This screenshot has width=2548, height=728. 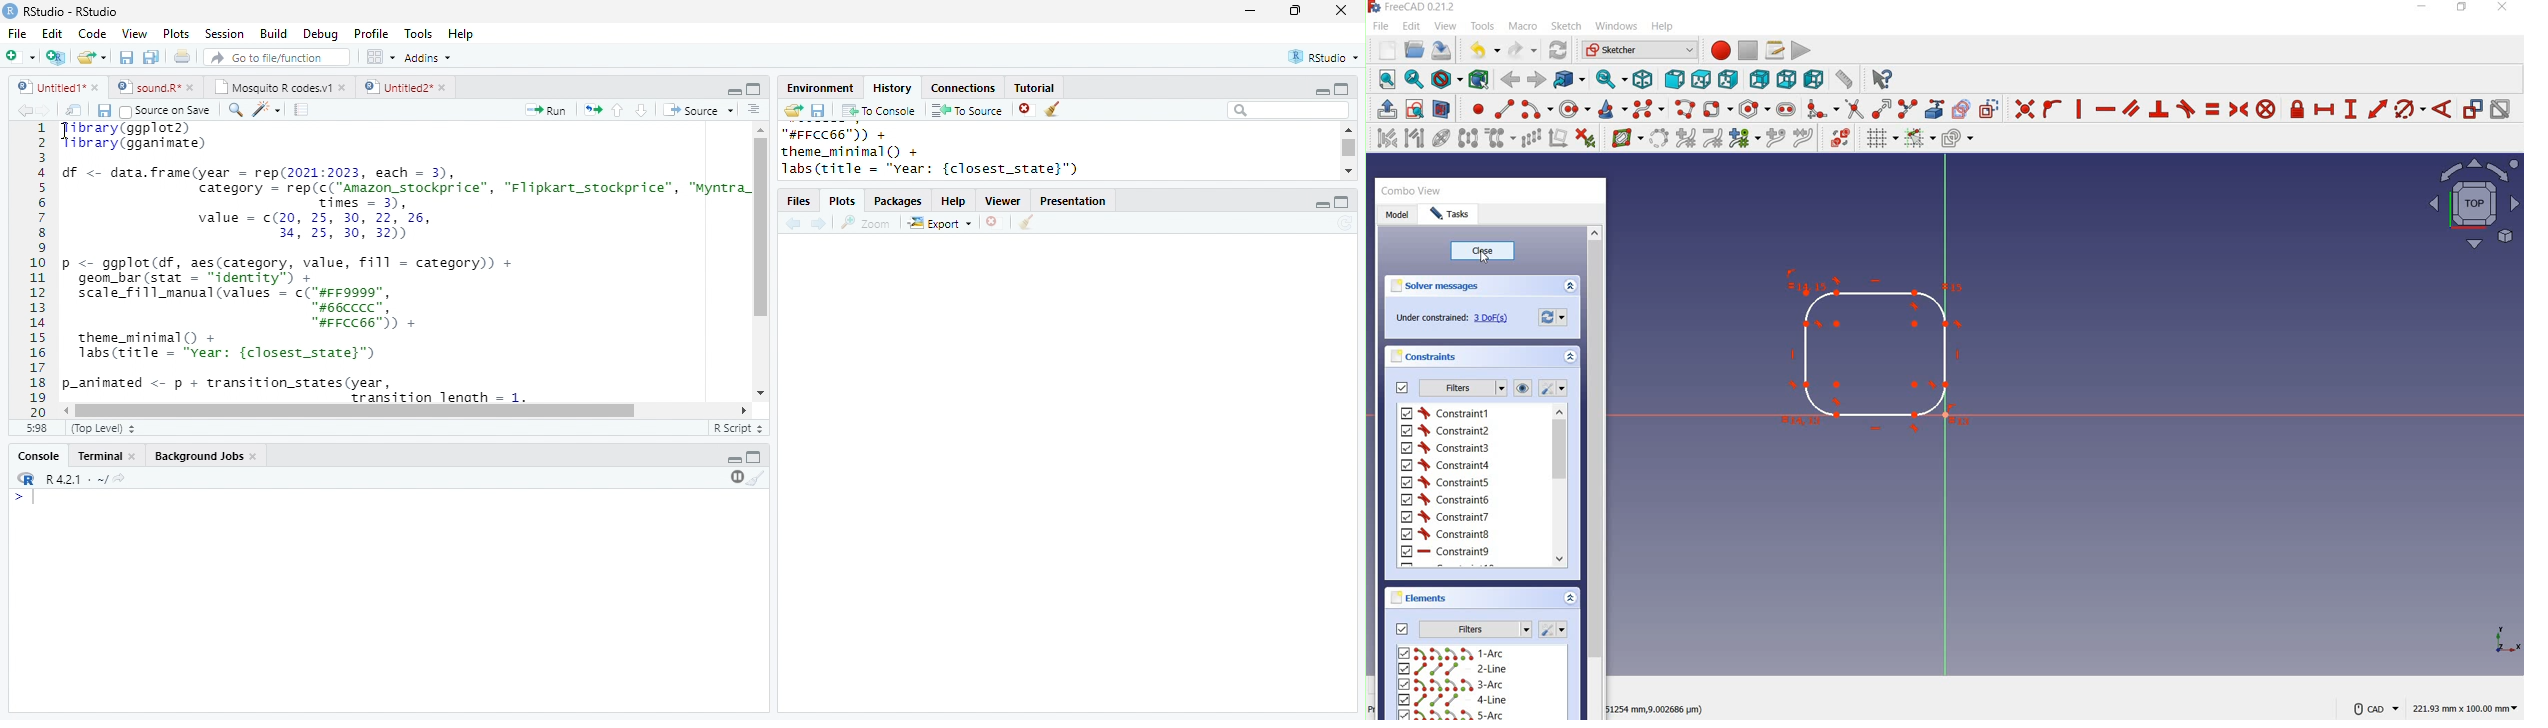 What do you see at coordinates (396, 87) in the screenshot?
I see `Untitled2` at bounding box center [396, 87].